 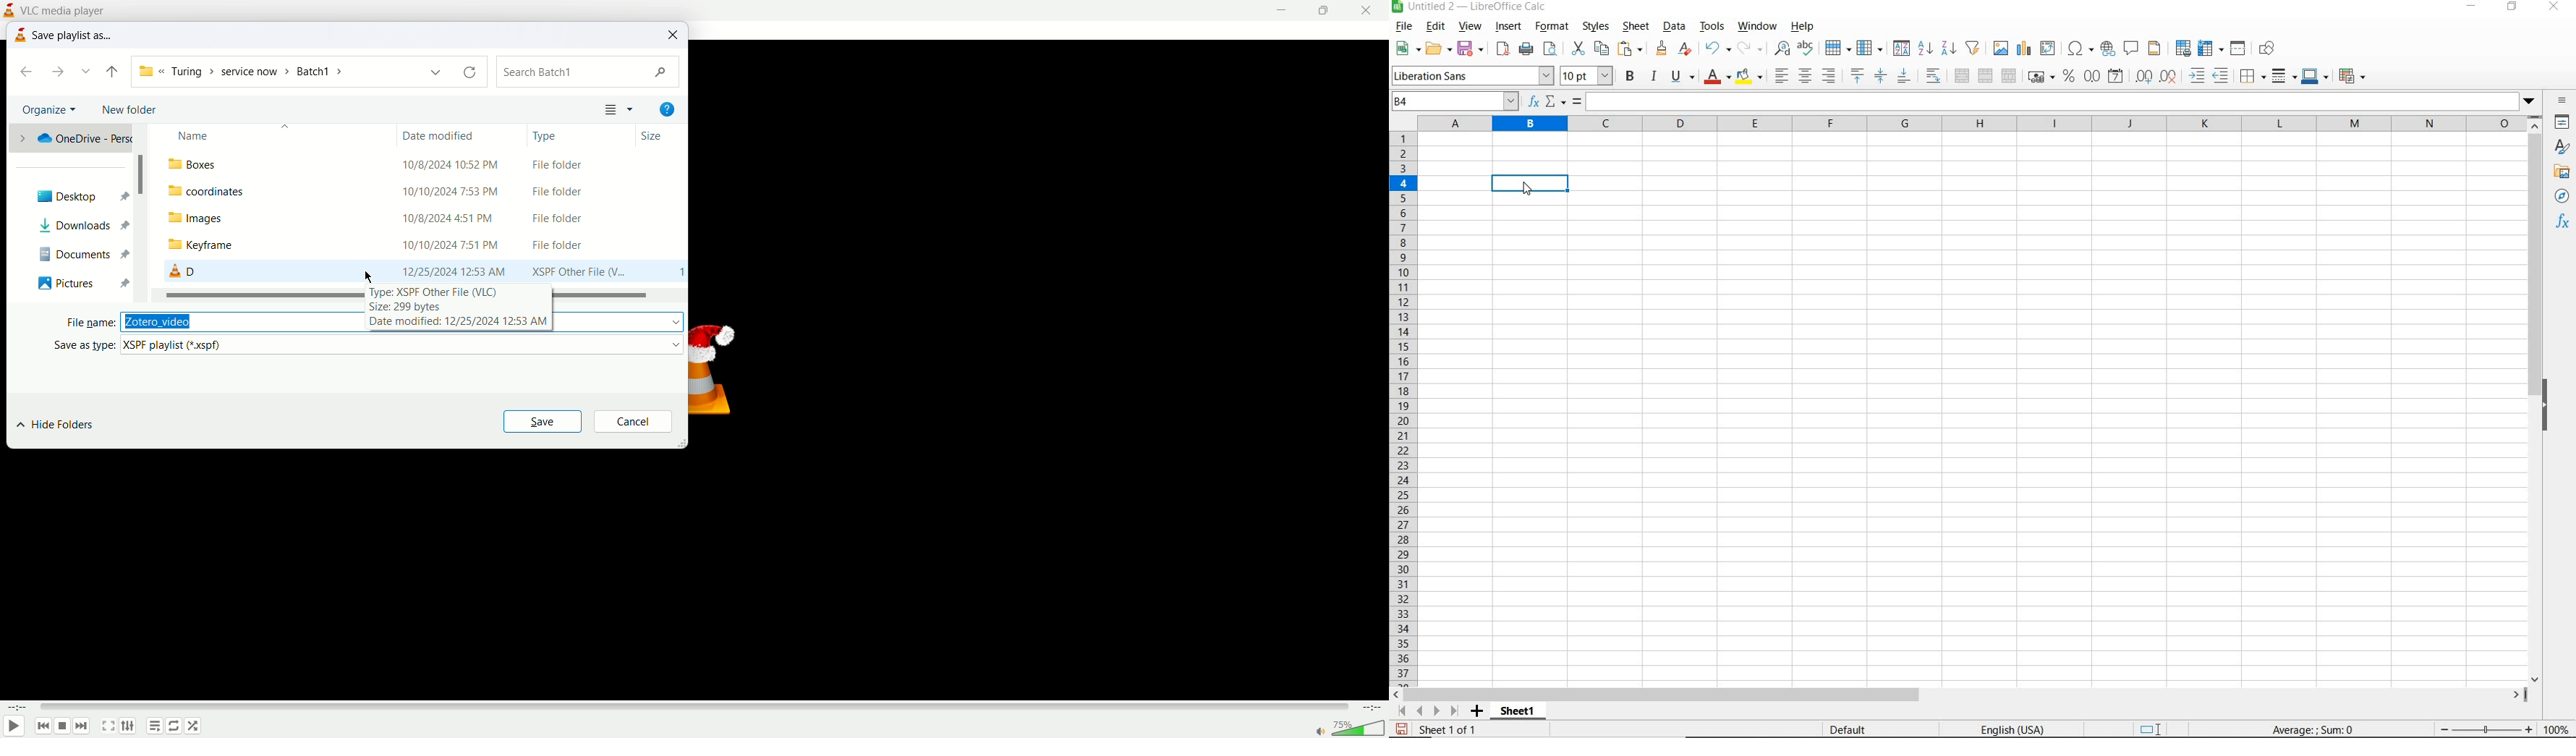 What do you see at coordinates (1686, 50) in the screenshot?
I see `clear direct formatting` at bounding box center [1686, 50].